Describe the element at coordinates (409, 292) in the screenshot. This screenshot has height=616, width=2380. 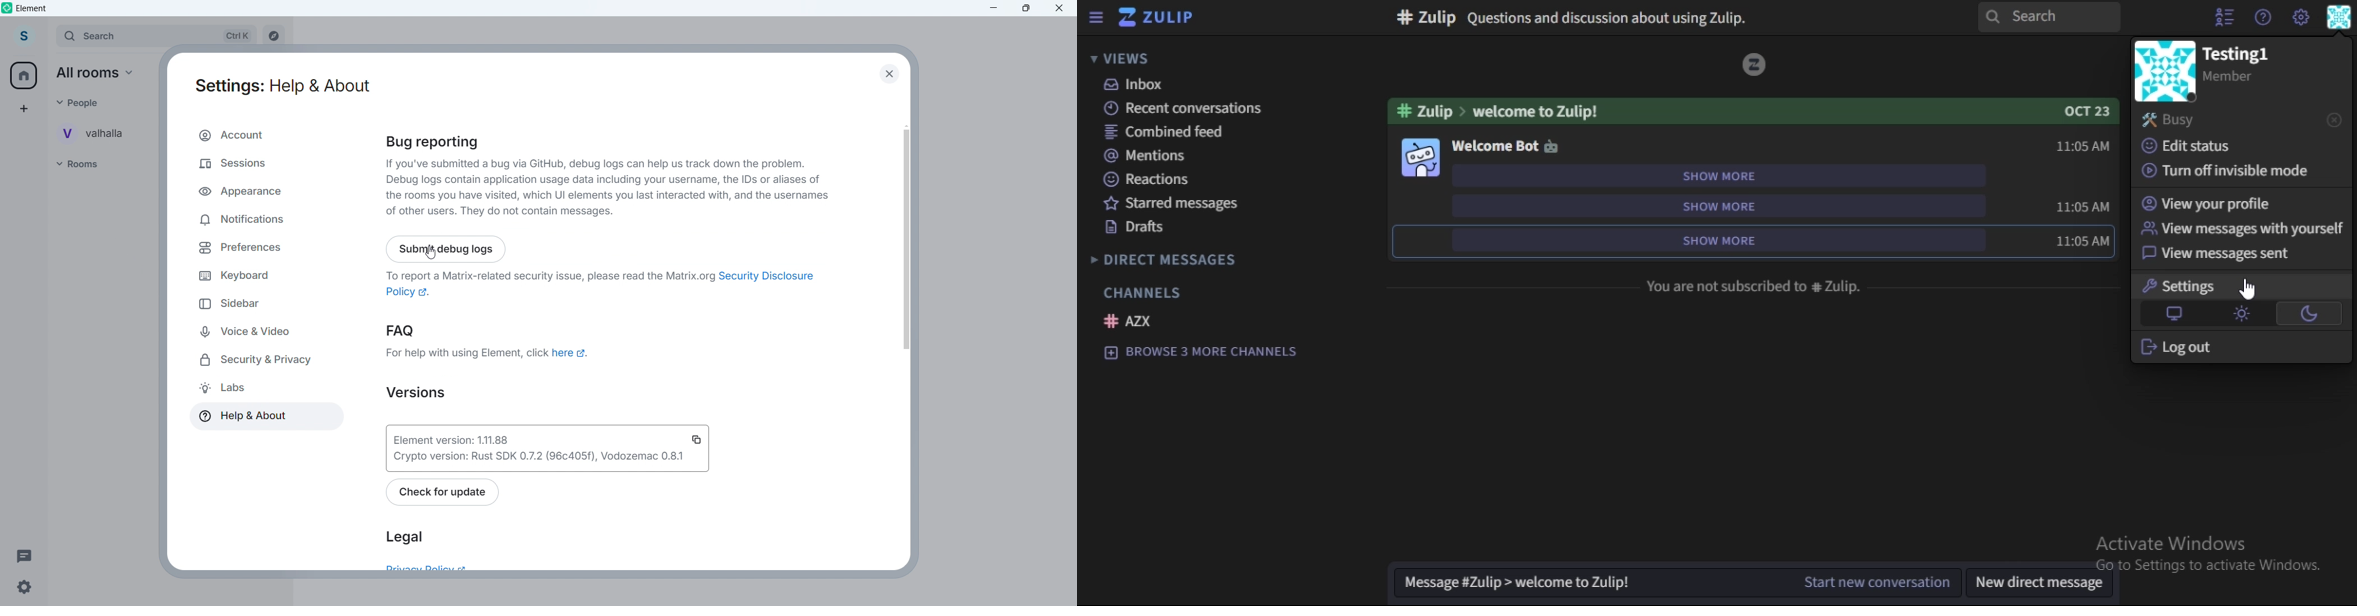
I see `policy` at that location.